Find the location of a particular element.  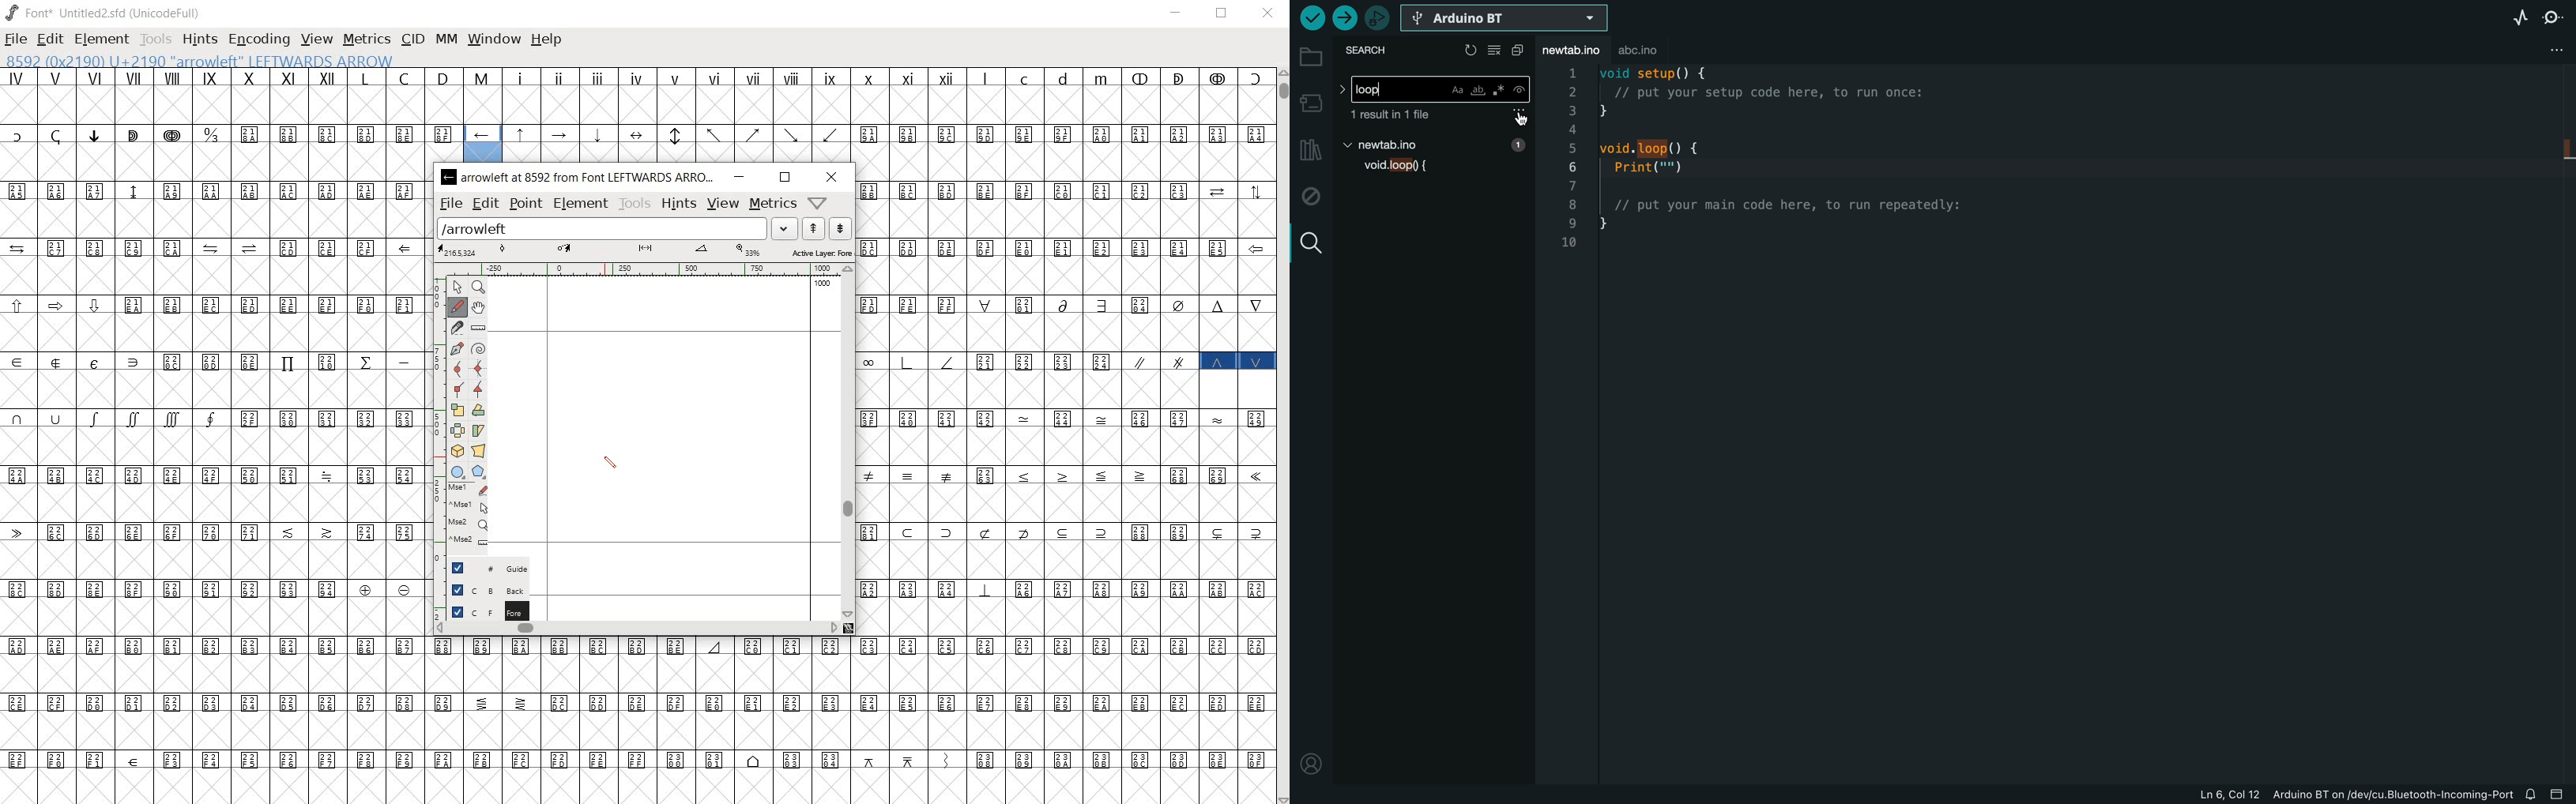

skew the selection is located at coordinates (479, 430).